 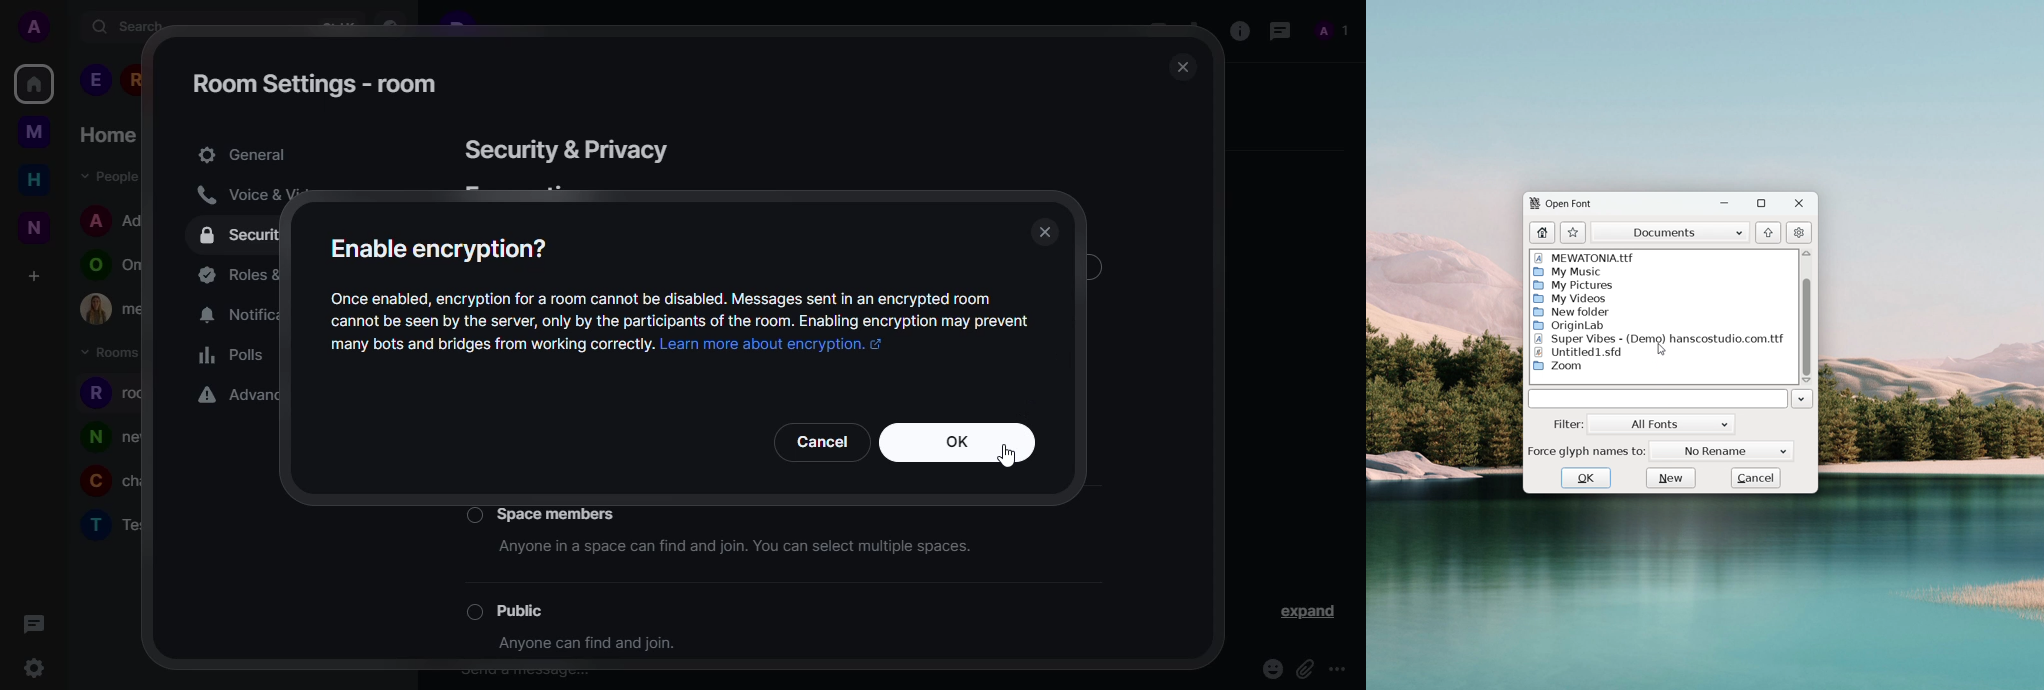 What do you see at coordinates (563, 150) in the screenshot?
I see `security` at bounding box center [563, 150].